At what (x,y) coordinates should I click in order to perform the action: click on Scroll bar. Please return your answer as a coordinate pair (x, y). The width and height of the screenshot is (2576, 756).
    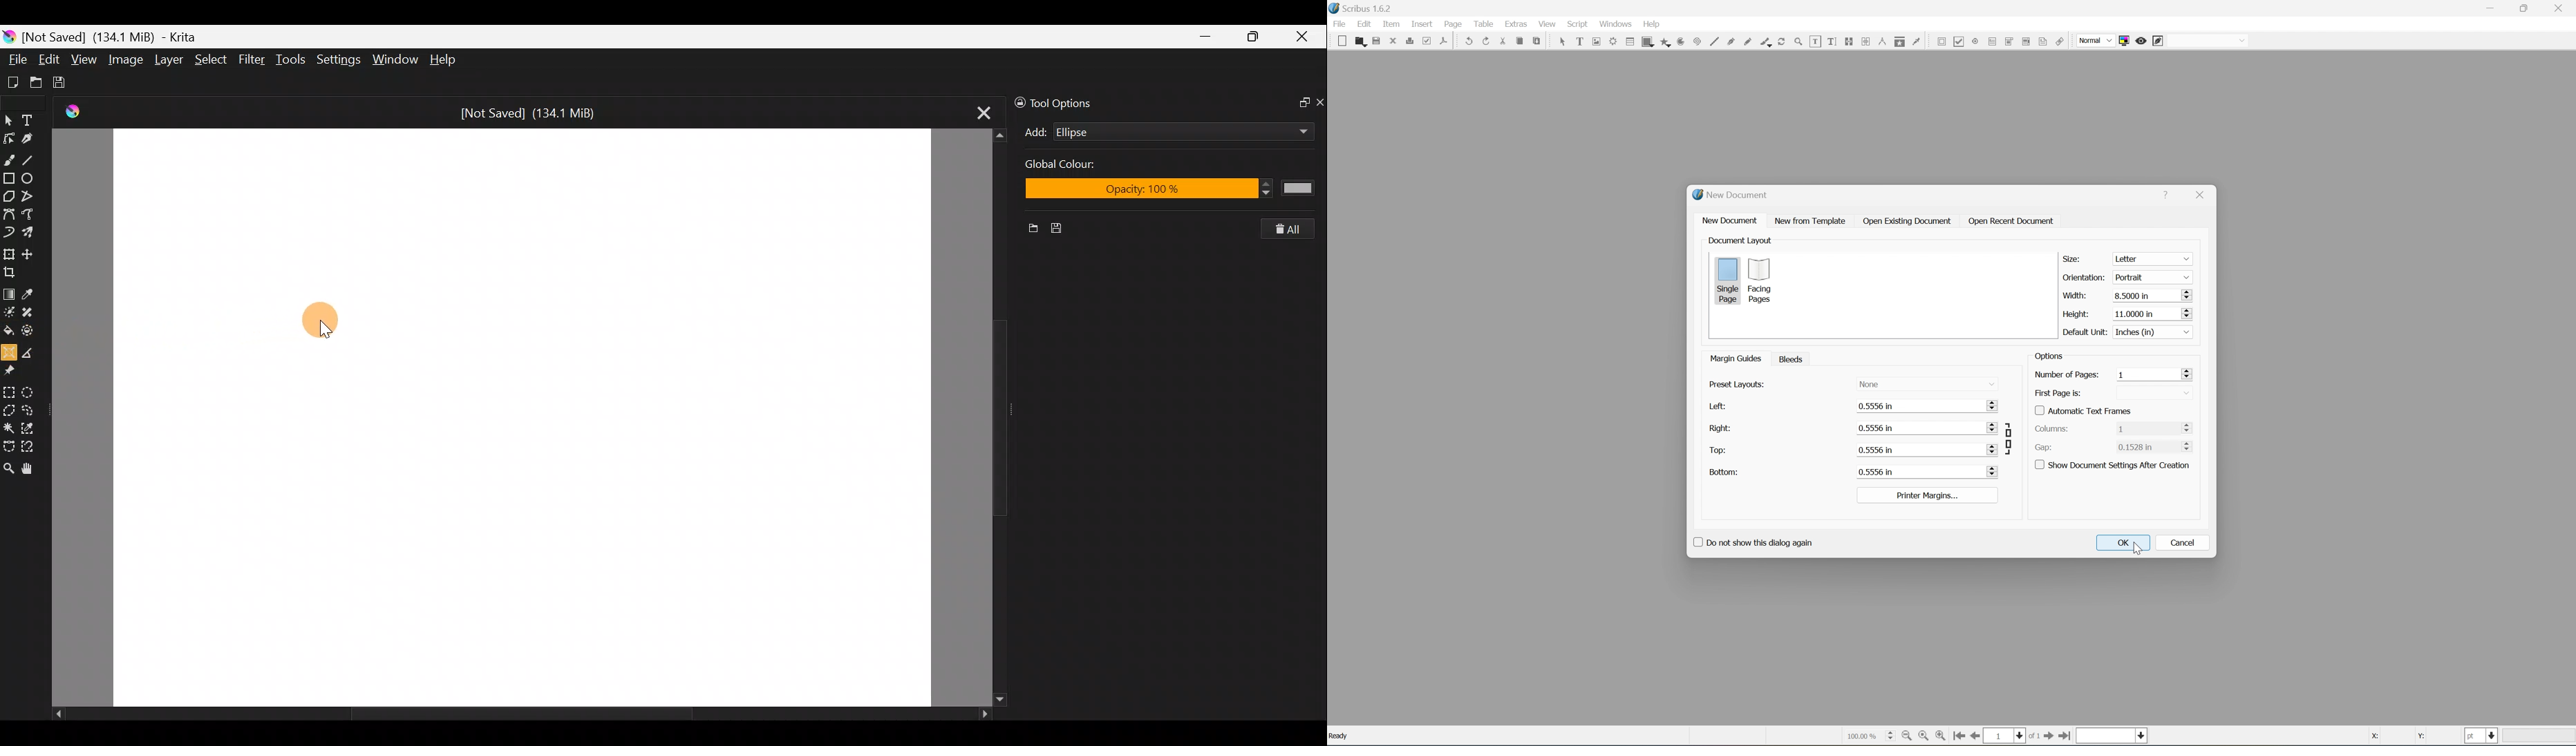
    Looking at the image, I should click on (986, 417).